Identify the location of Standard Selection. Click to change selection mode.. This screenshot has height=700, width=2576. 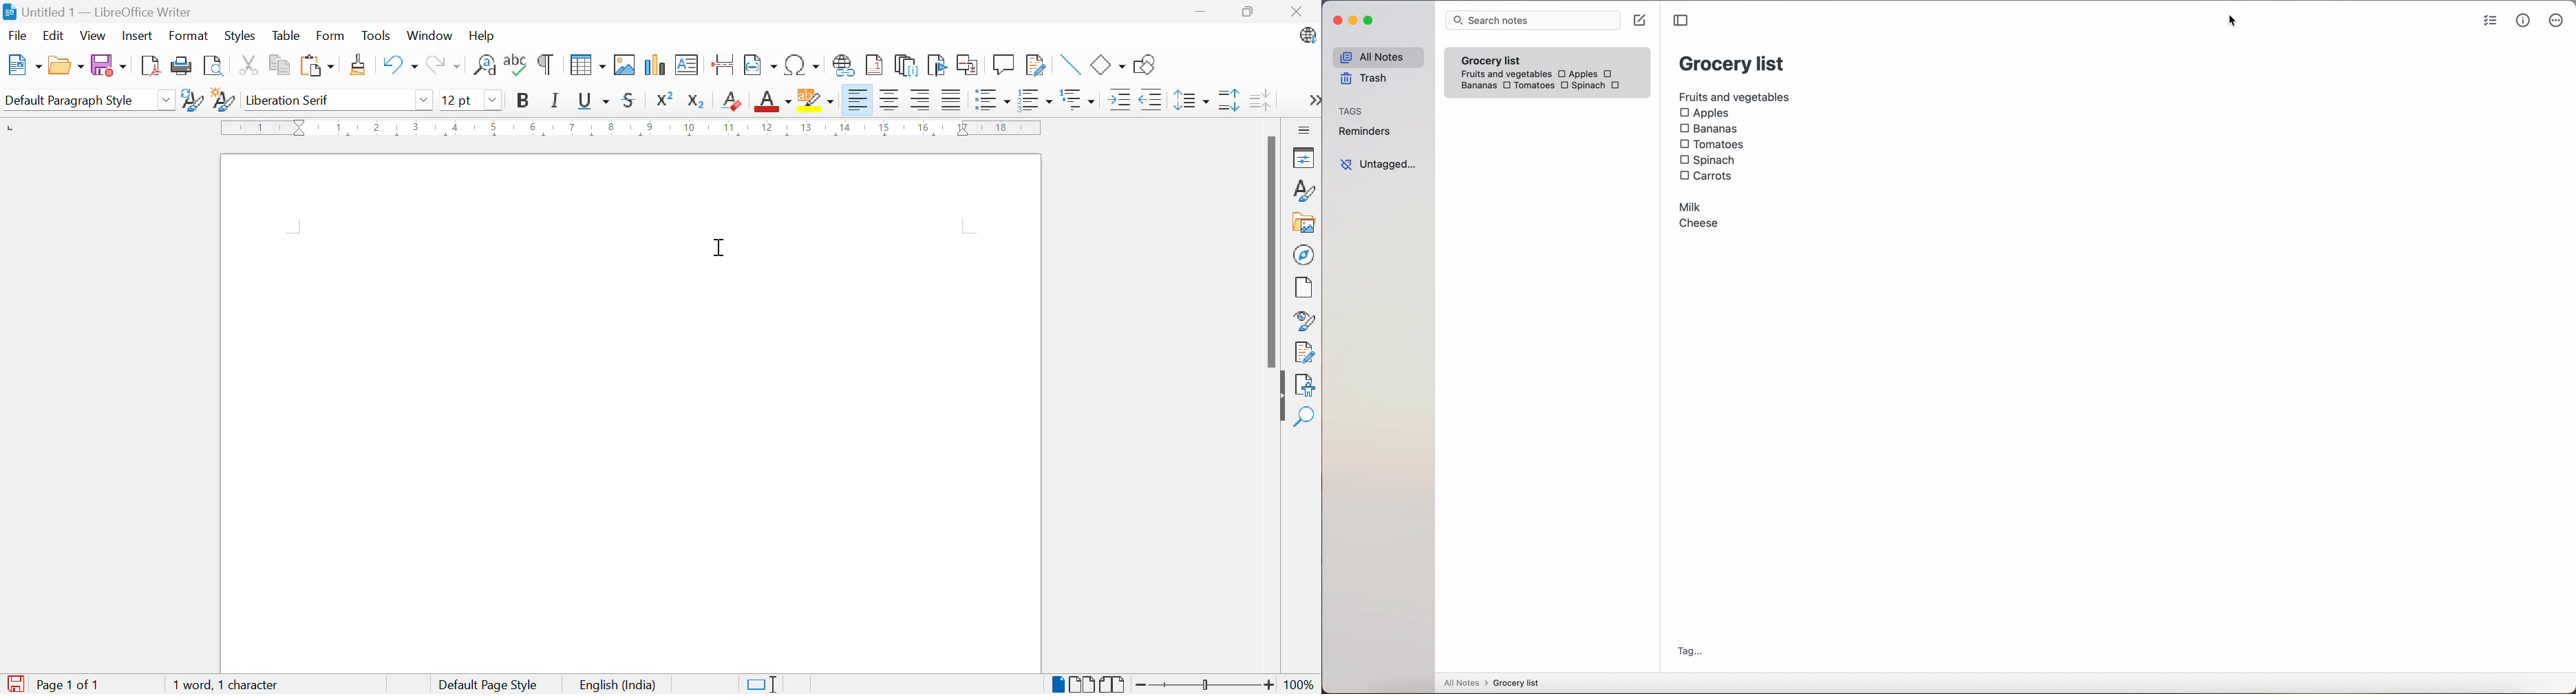
(765, 684).